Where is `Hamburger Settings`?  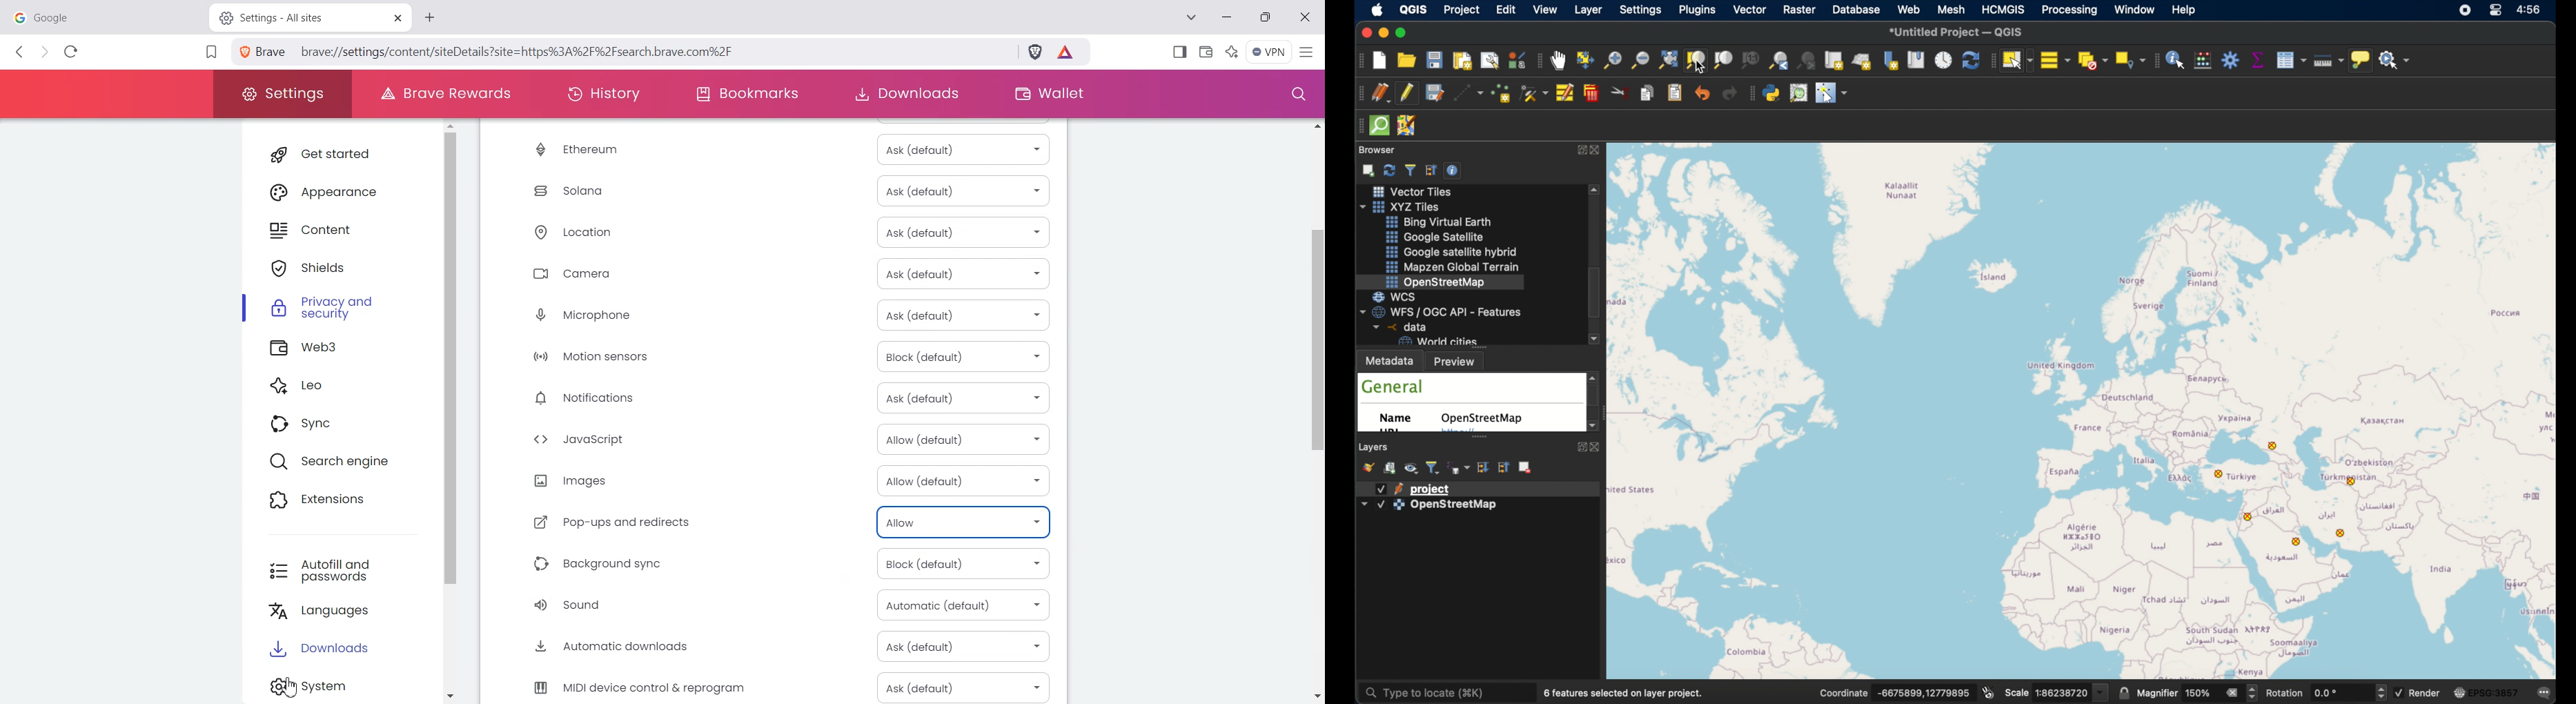 Hamburger Settings is located at coordinates (1309, 51).